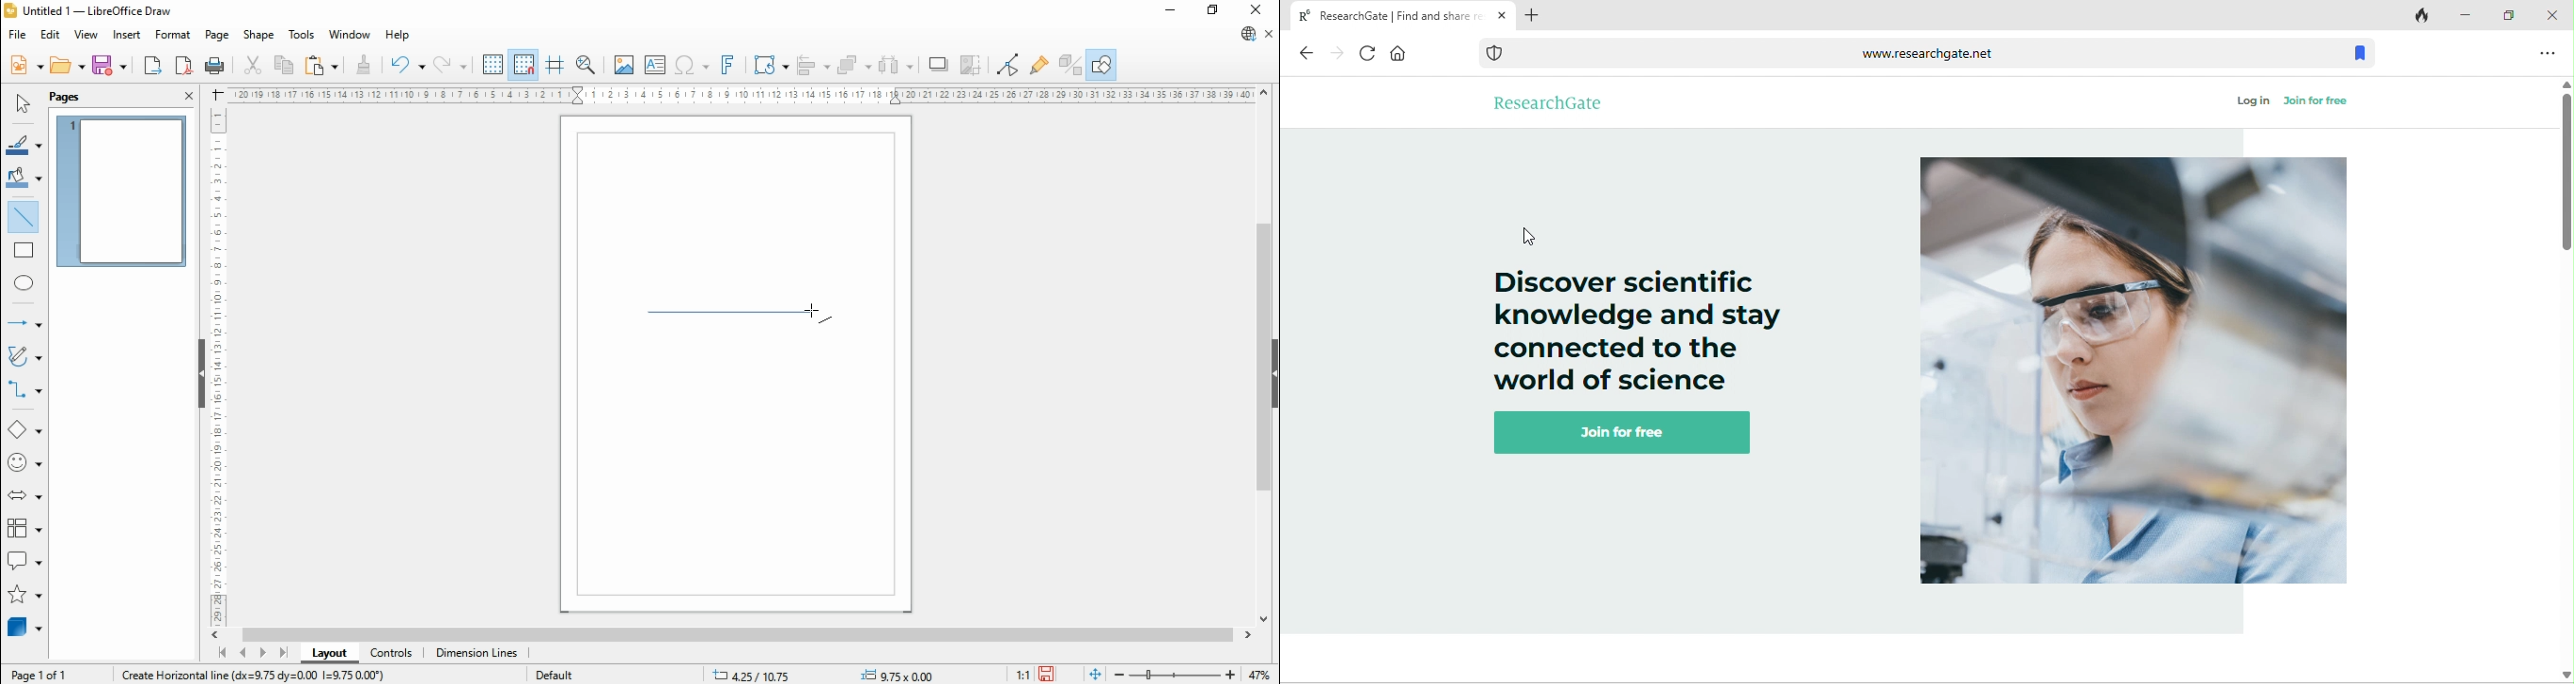 The width and height of the screenshot is (2576, 700). Describe the element at coordinates (1021, 675) in the screenshot. I see `1:1` at that location.